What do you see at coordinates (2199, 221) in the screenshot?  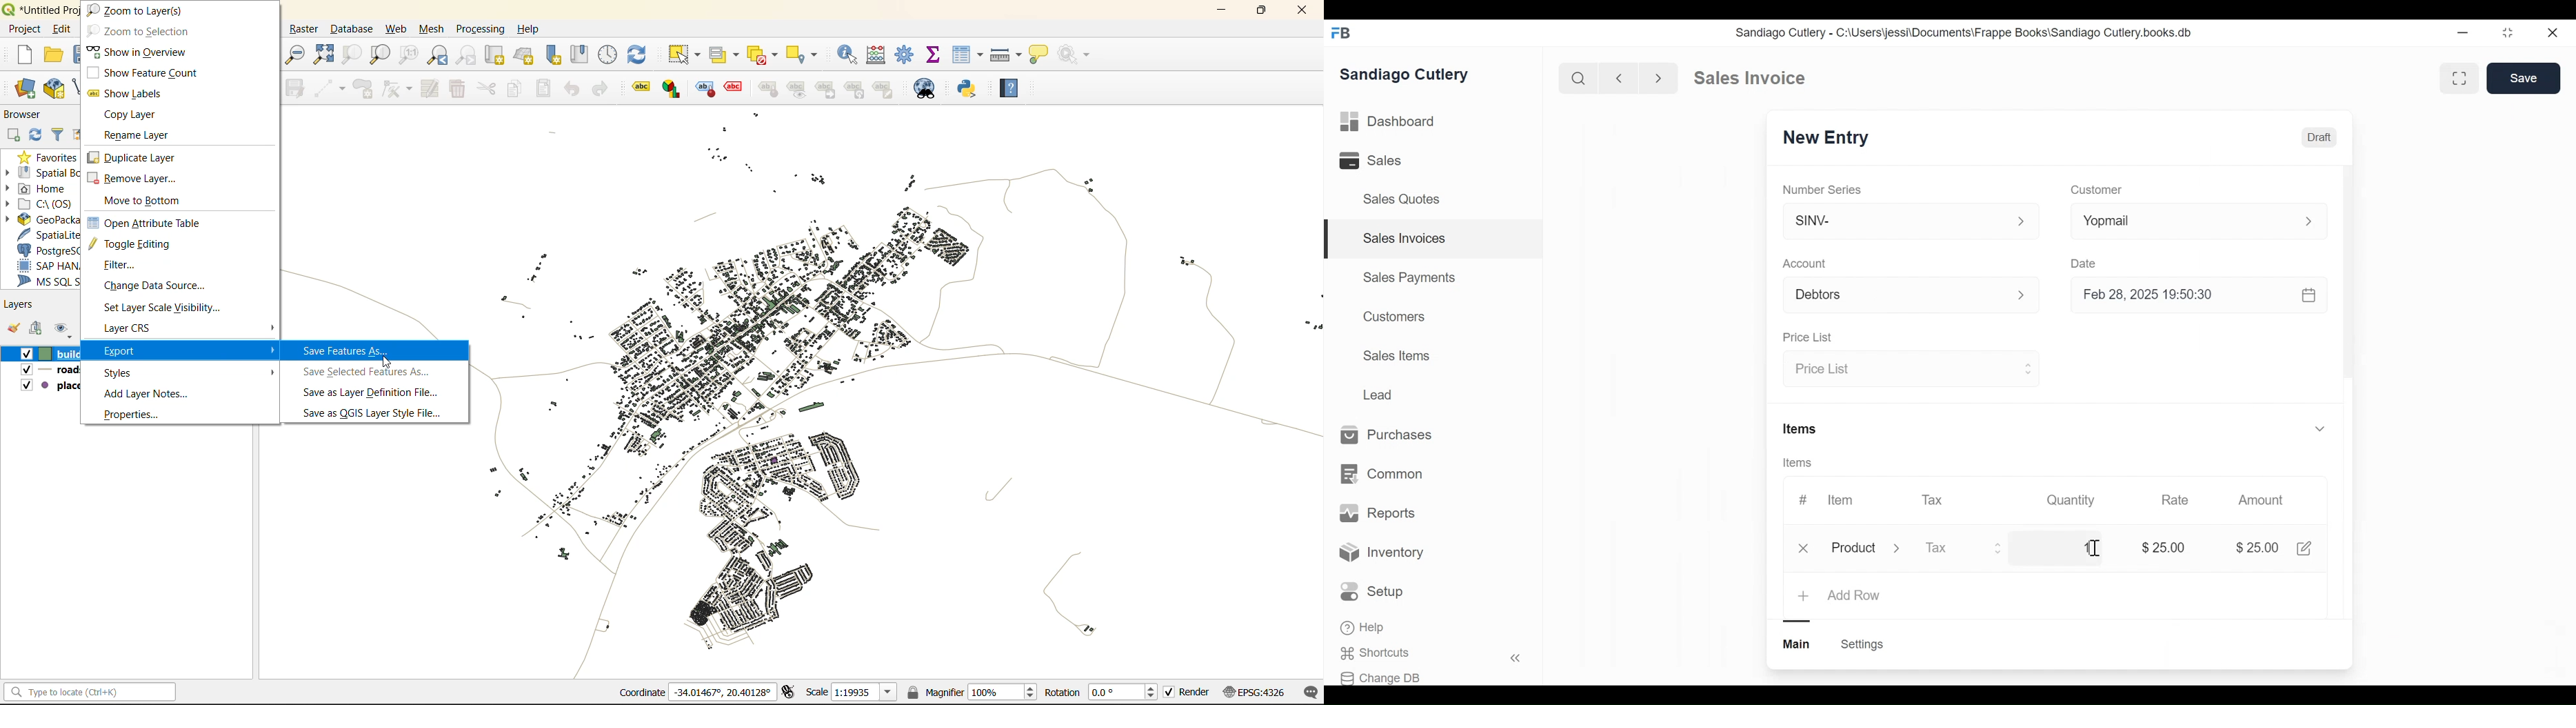 I see `Yopmail` at bounding box center [2199, 221].